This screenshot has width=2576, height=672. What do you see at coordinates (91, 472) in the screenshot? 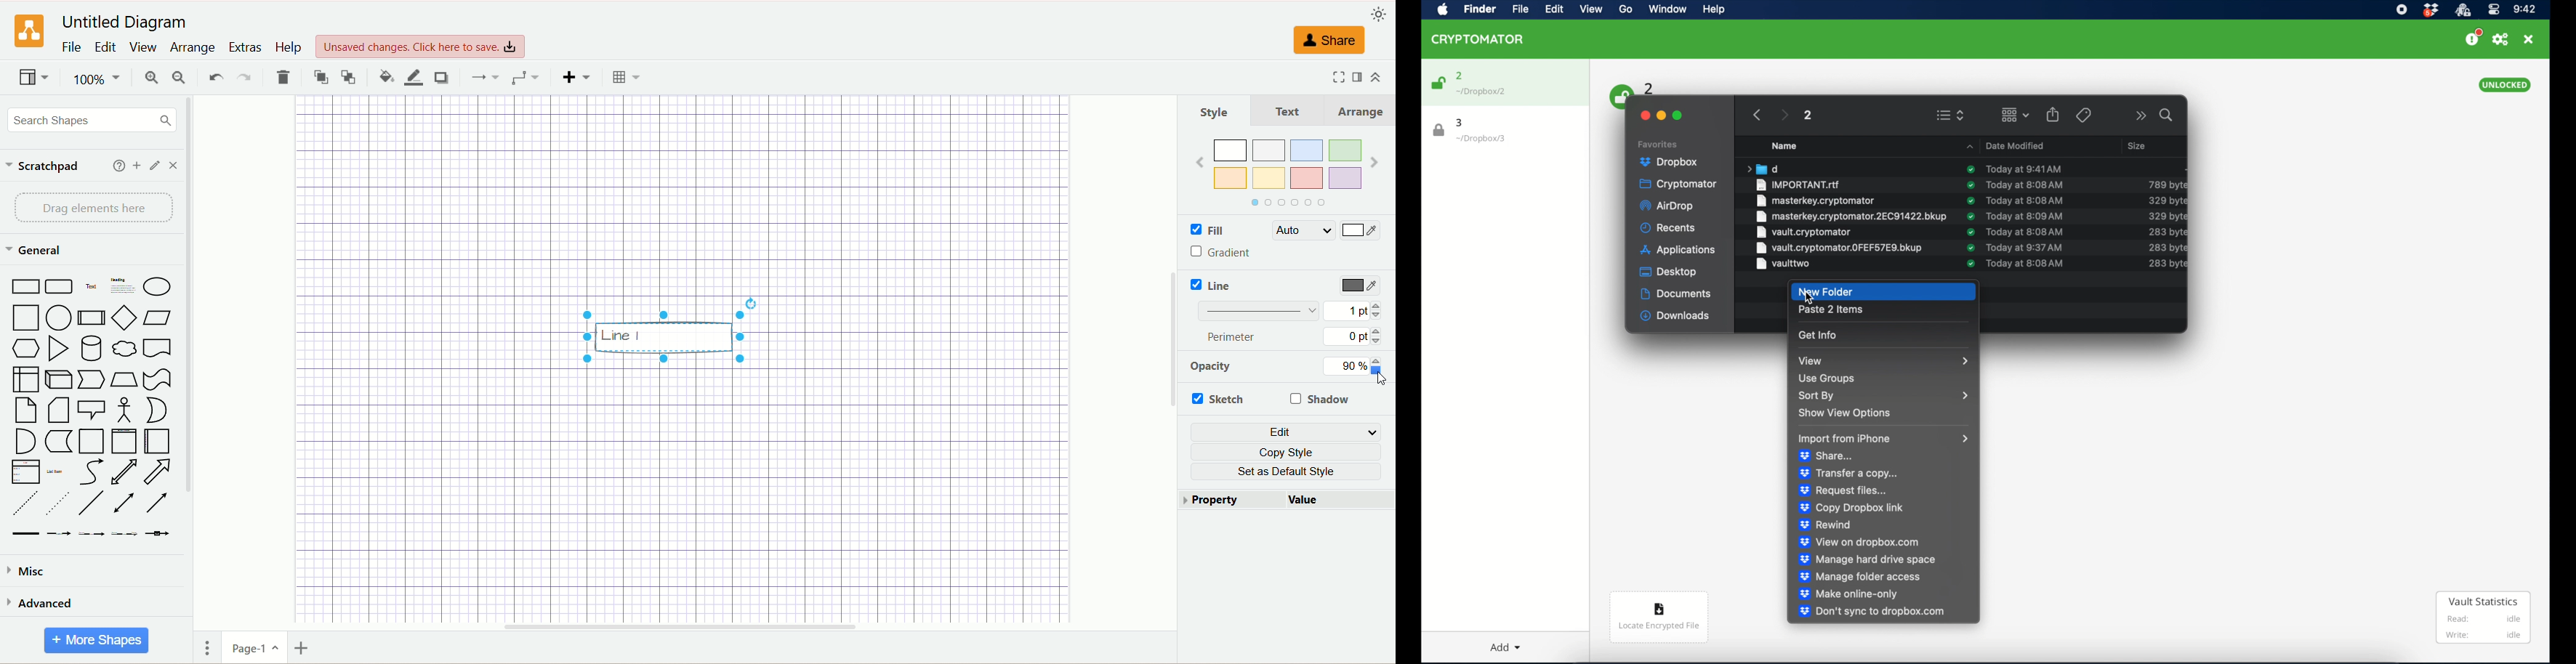
I see `Curve` at bounding box center [91, 472].